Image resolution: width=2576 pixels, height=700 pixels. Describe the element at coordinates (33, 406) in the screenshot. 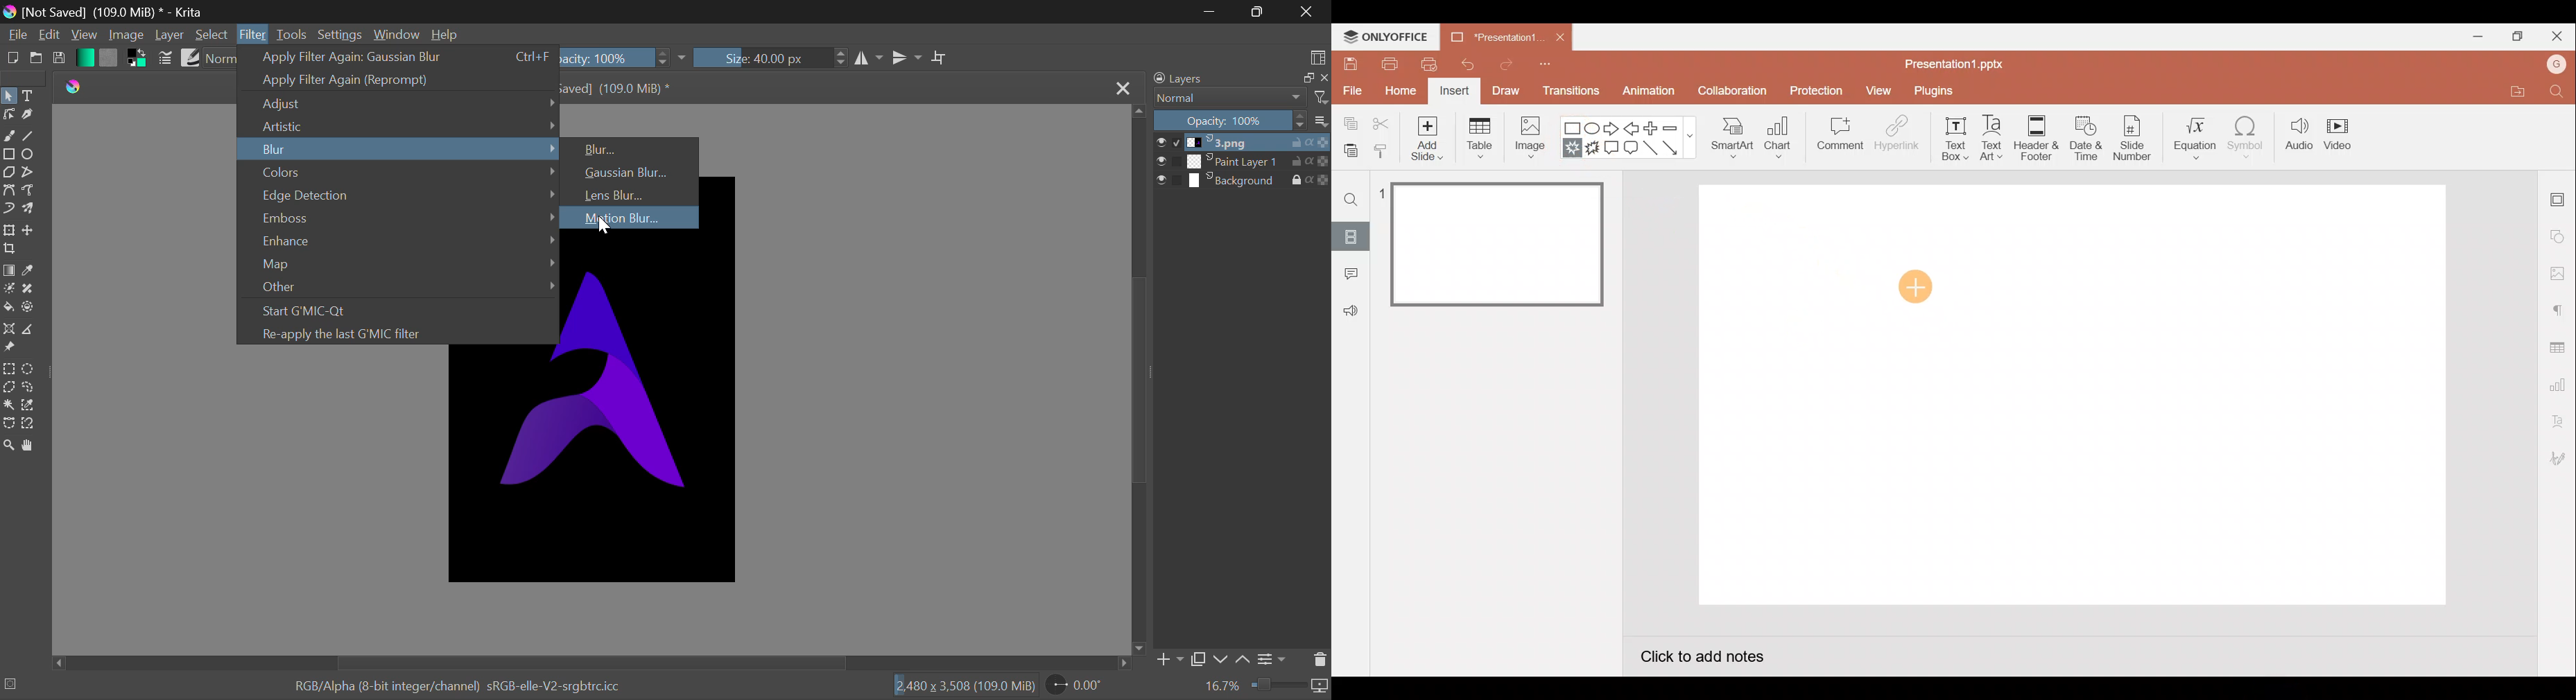

I see `Similar Color Selection Tool` at that location.